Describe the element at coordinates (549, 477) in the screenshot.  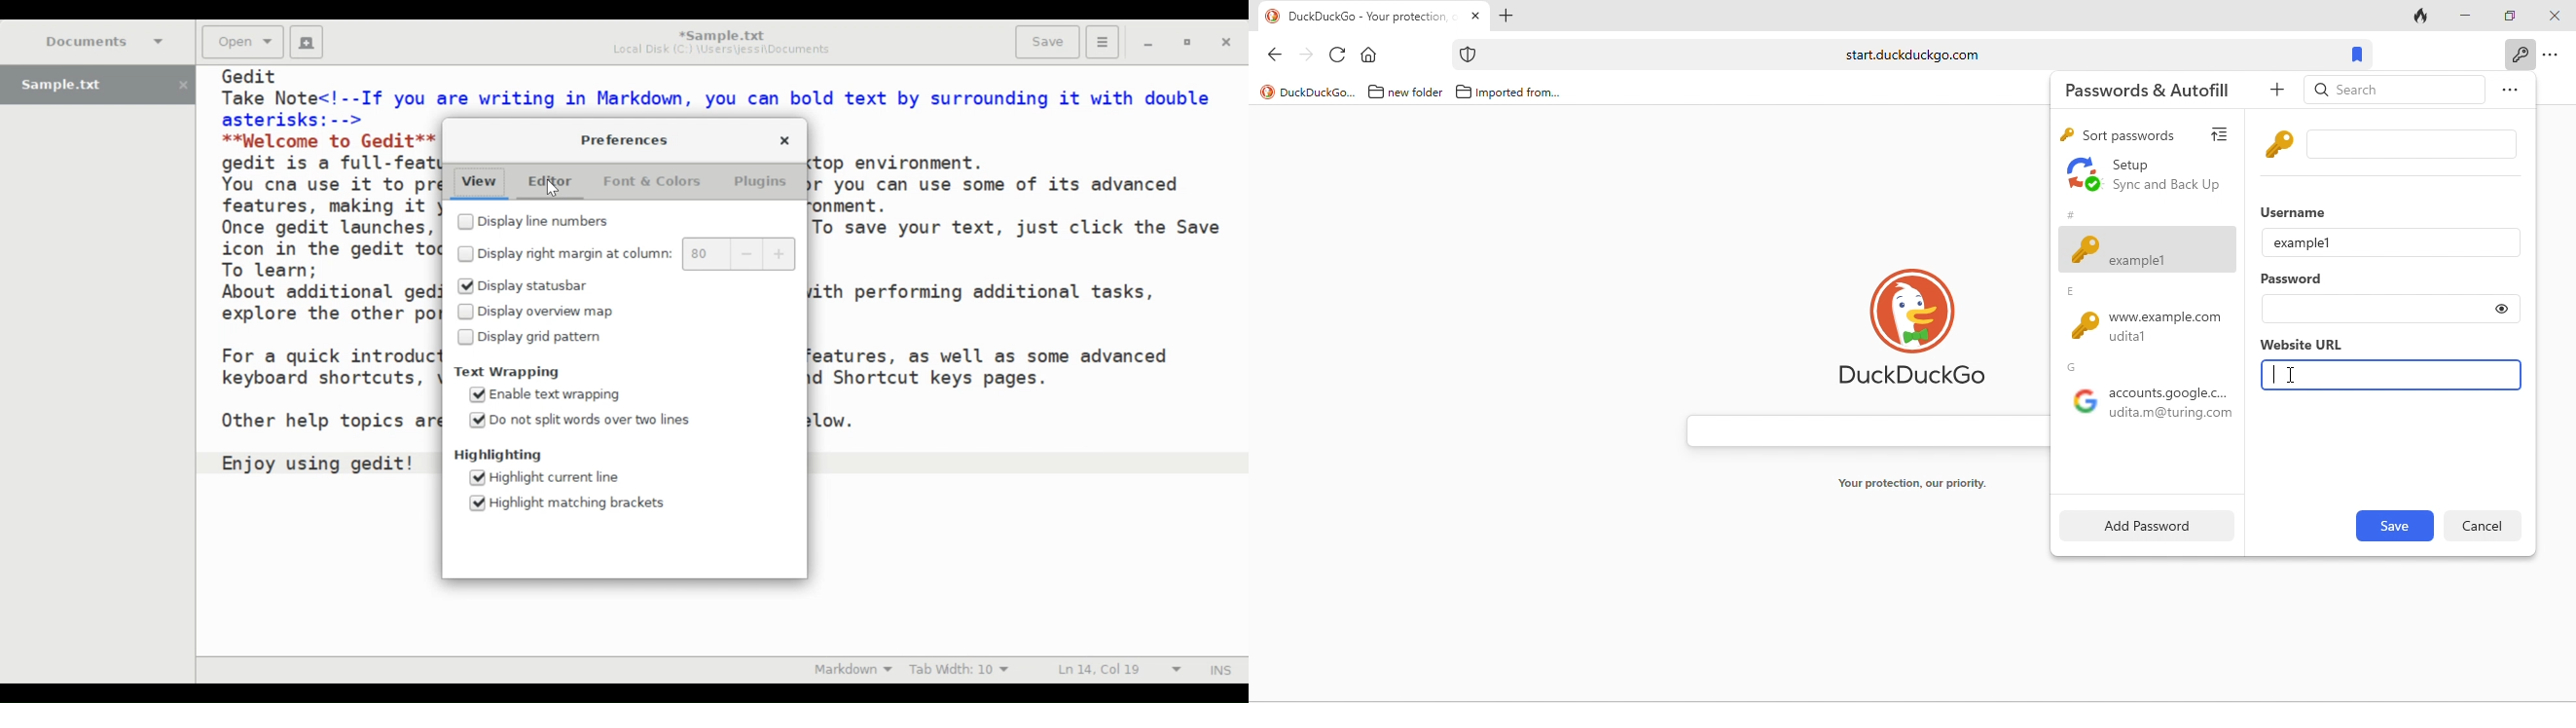
I see `(un)select Highlight current line` at that location.